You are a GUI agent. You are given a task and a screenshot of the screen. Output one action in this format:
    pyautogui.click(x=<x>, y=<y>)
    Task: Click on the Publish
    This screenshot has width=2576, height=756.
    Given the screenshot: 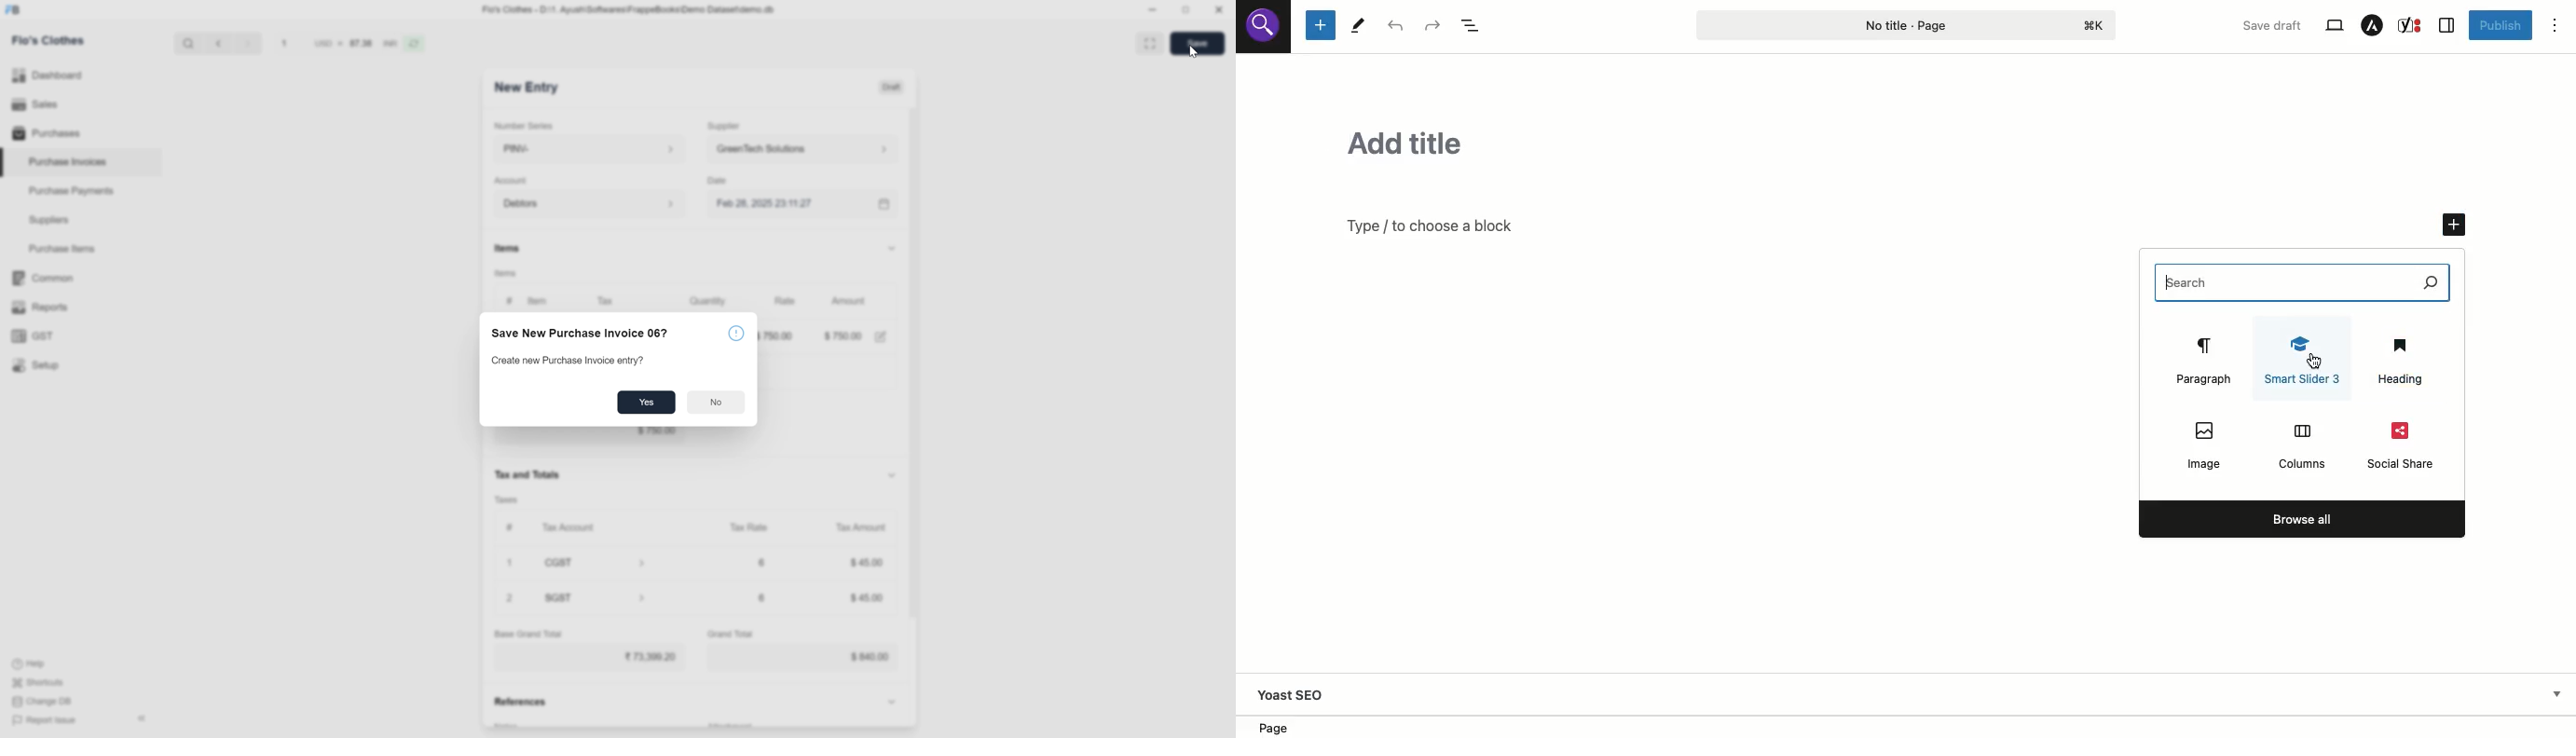 What is the action you would take?
    pyautogui.click(x=2501, y=27)
    